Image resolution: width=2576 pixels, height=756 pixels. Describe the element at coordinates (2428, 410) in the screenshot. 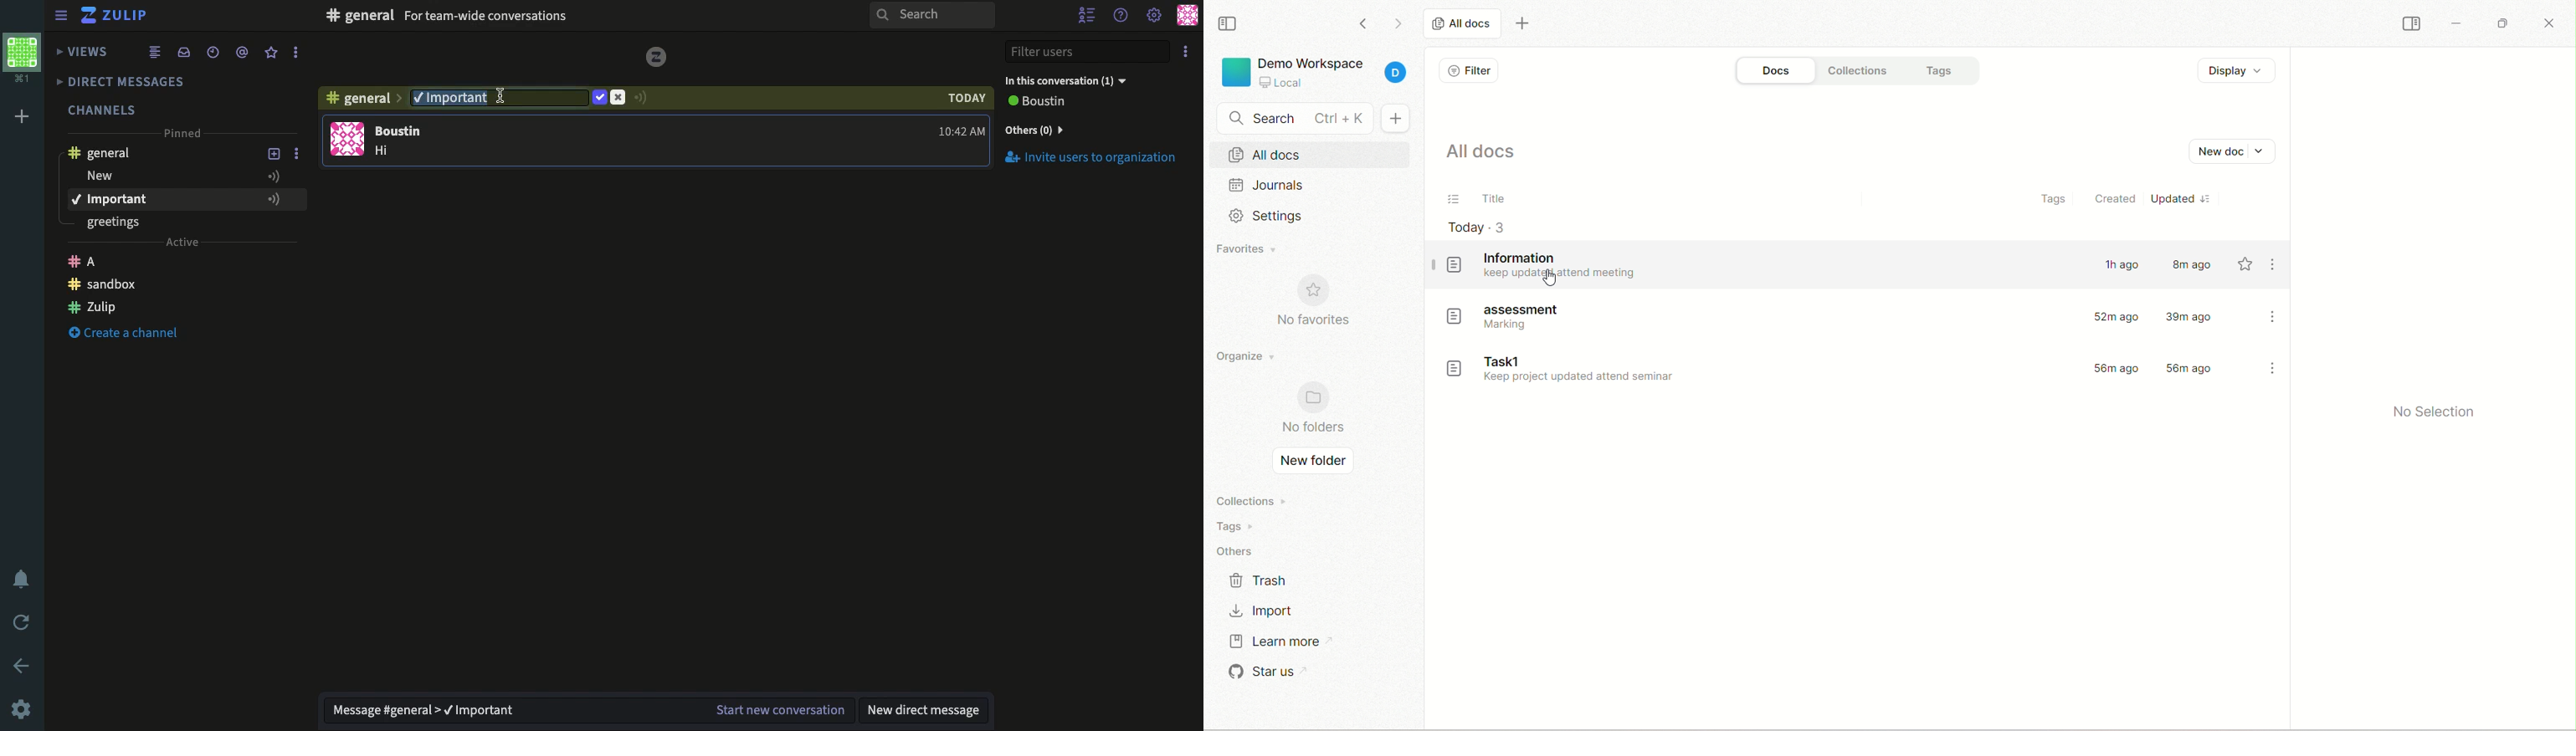

I see `no selection` at that location.